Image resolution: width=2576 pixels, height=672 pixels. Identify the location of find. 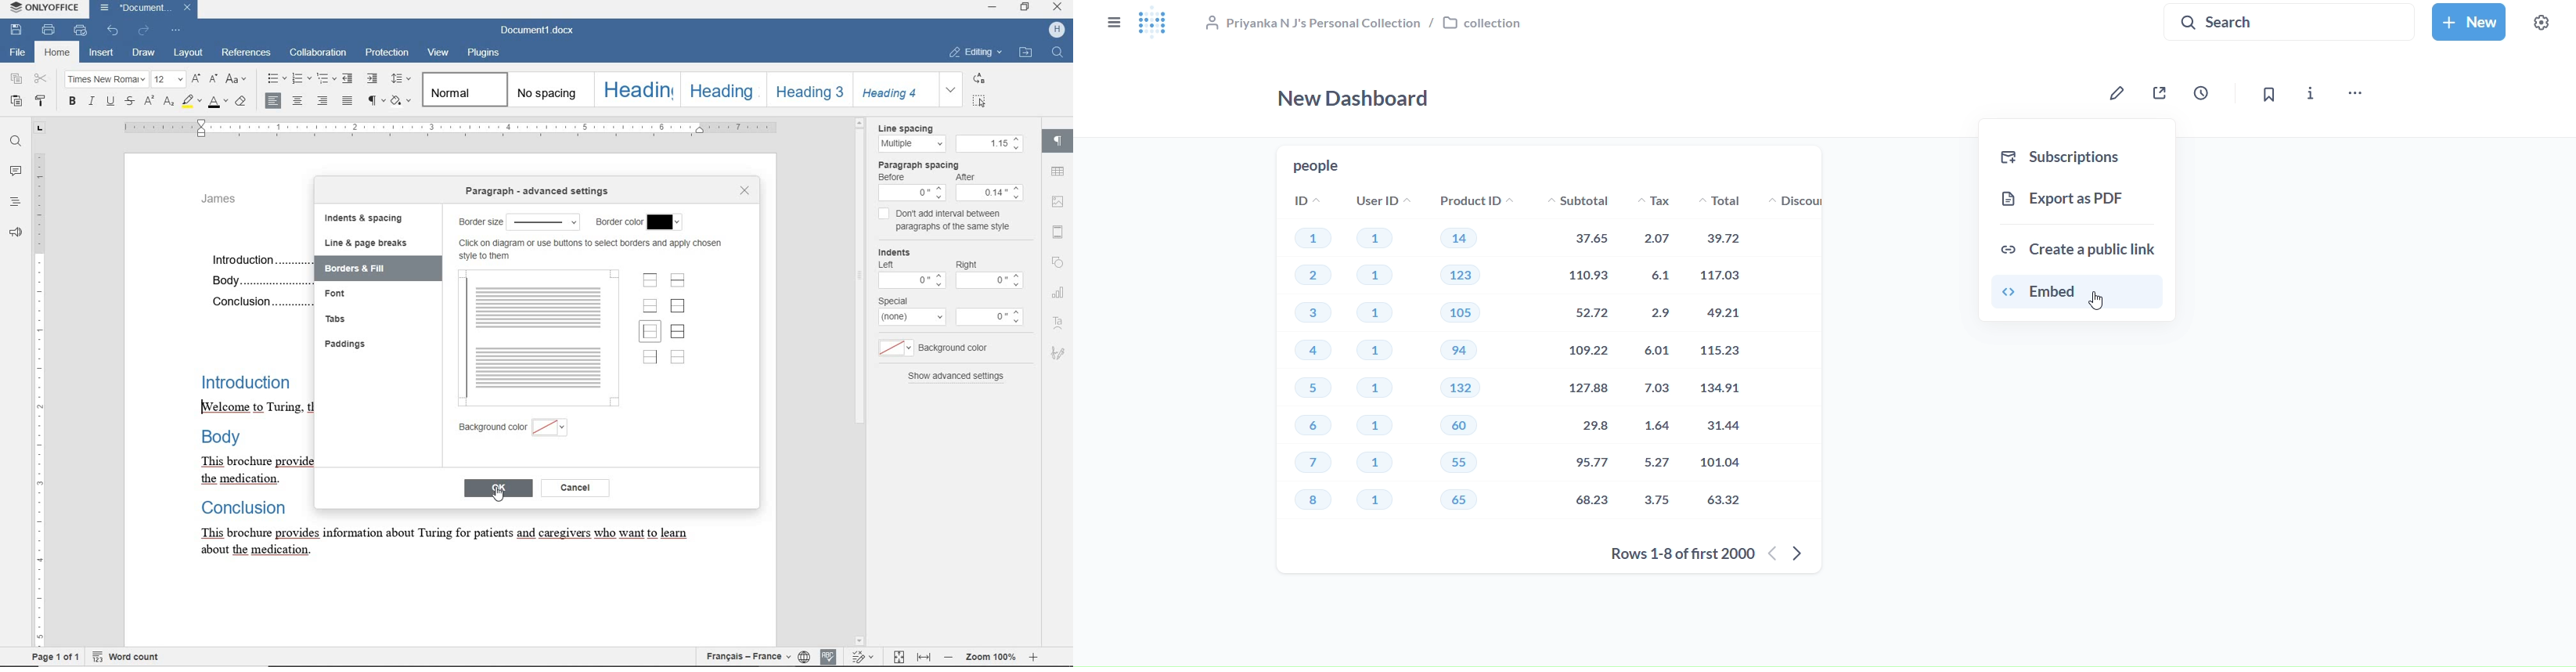
(16, 140).